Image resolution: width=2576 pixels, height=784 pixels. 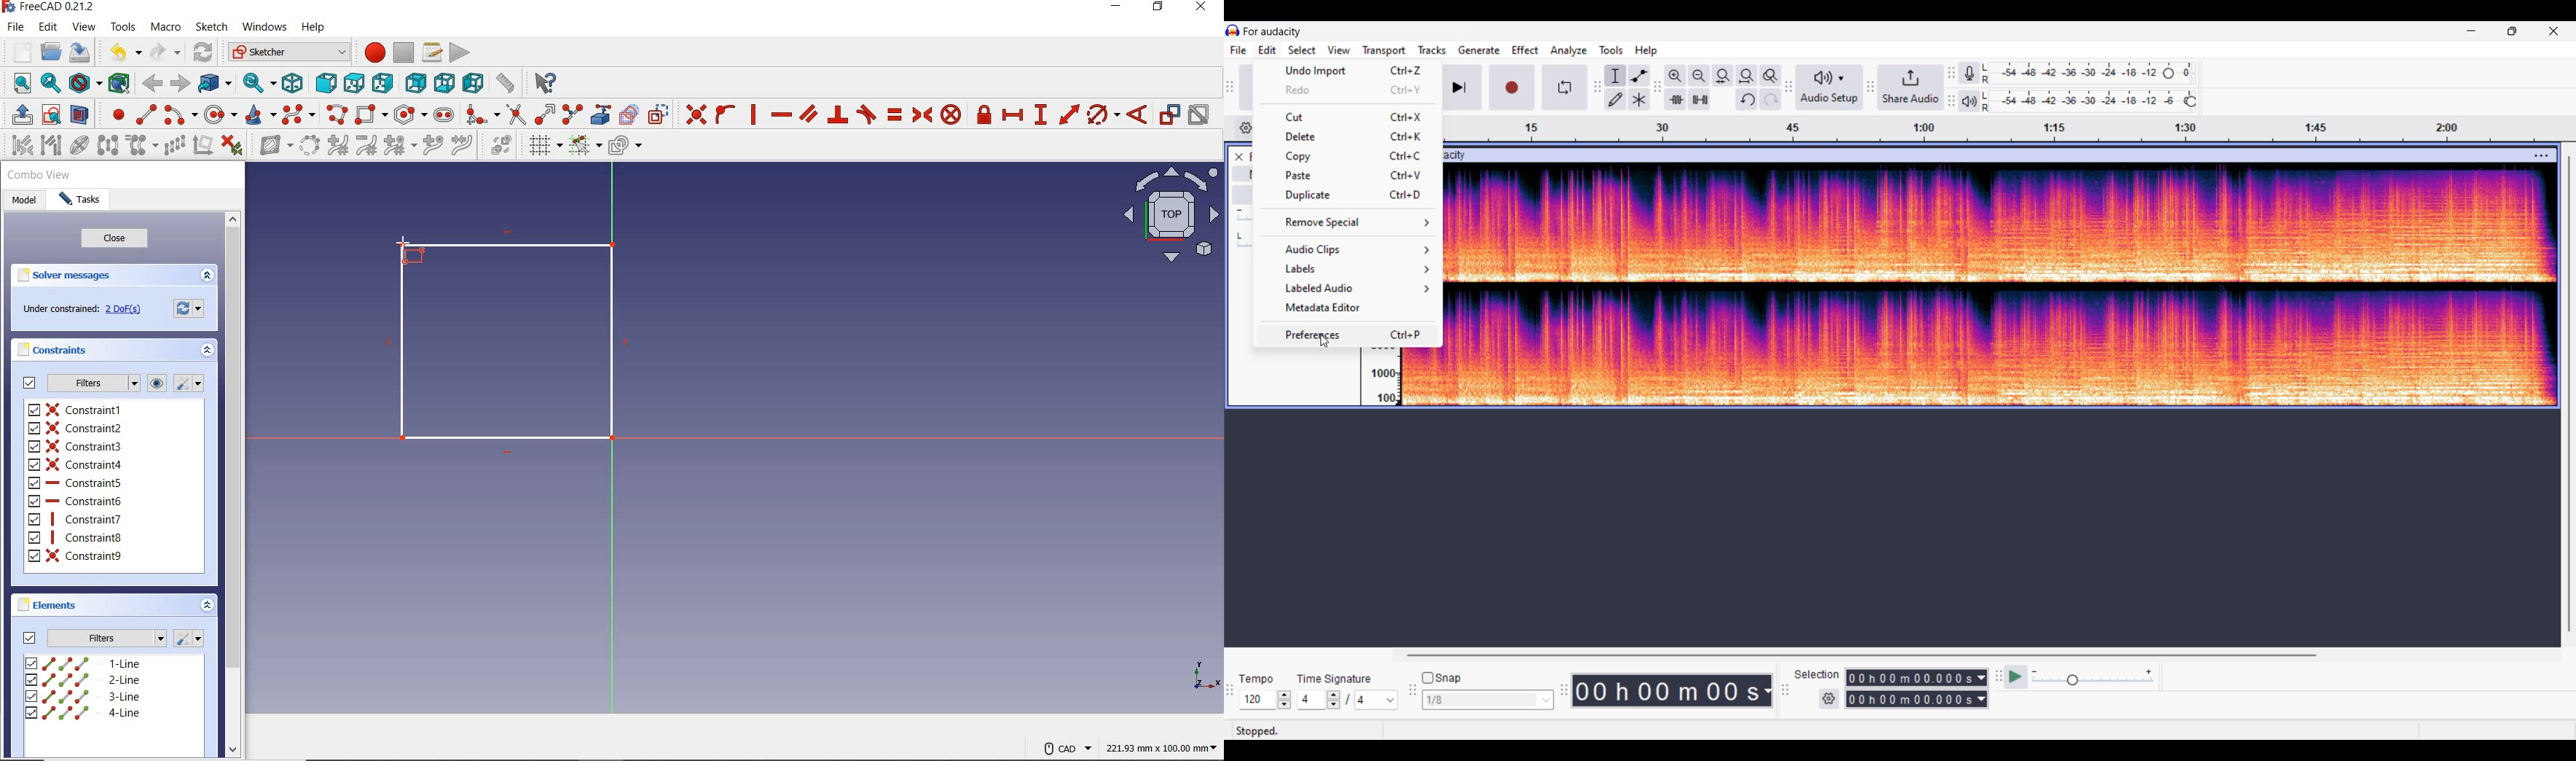 What do you see at coordinates (84, 200) in the screenshot?
I see `tasks` at bounding box center [84, 200].